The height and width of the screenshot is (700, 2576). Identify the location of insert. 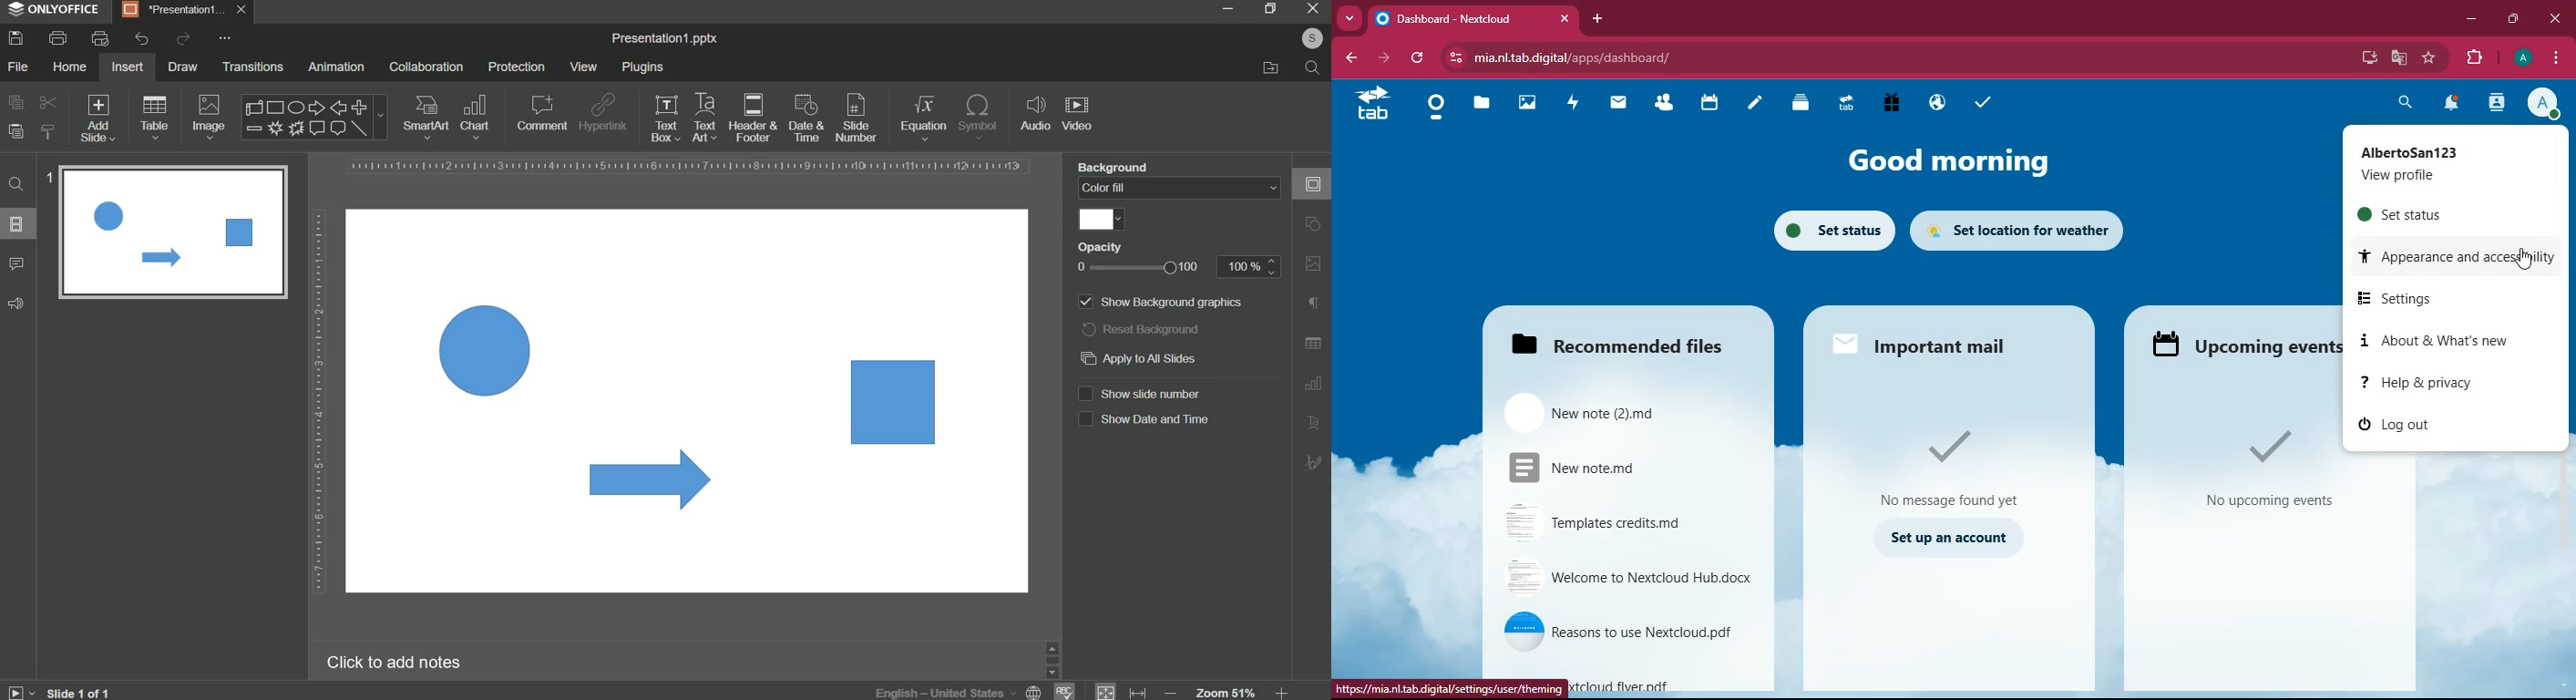
(128, 66).